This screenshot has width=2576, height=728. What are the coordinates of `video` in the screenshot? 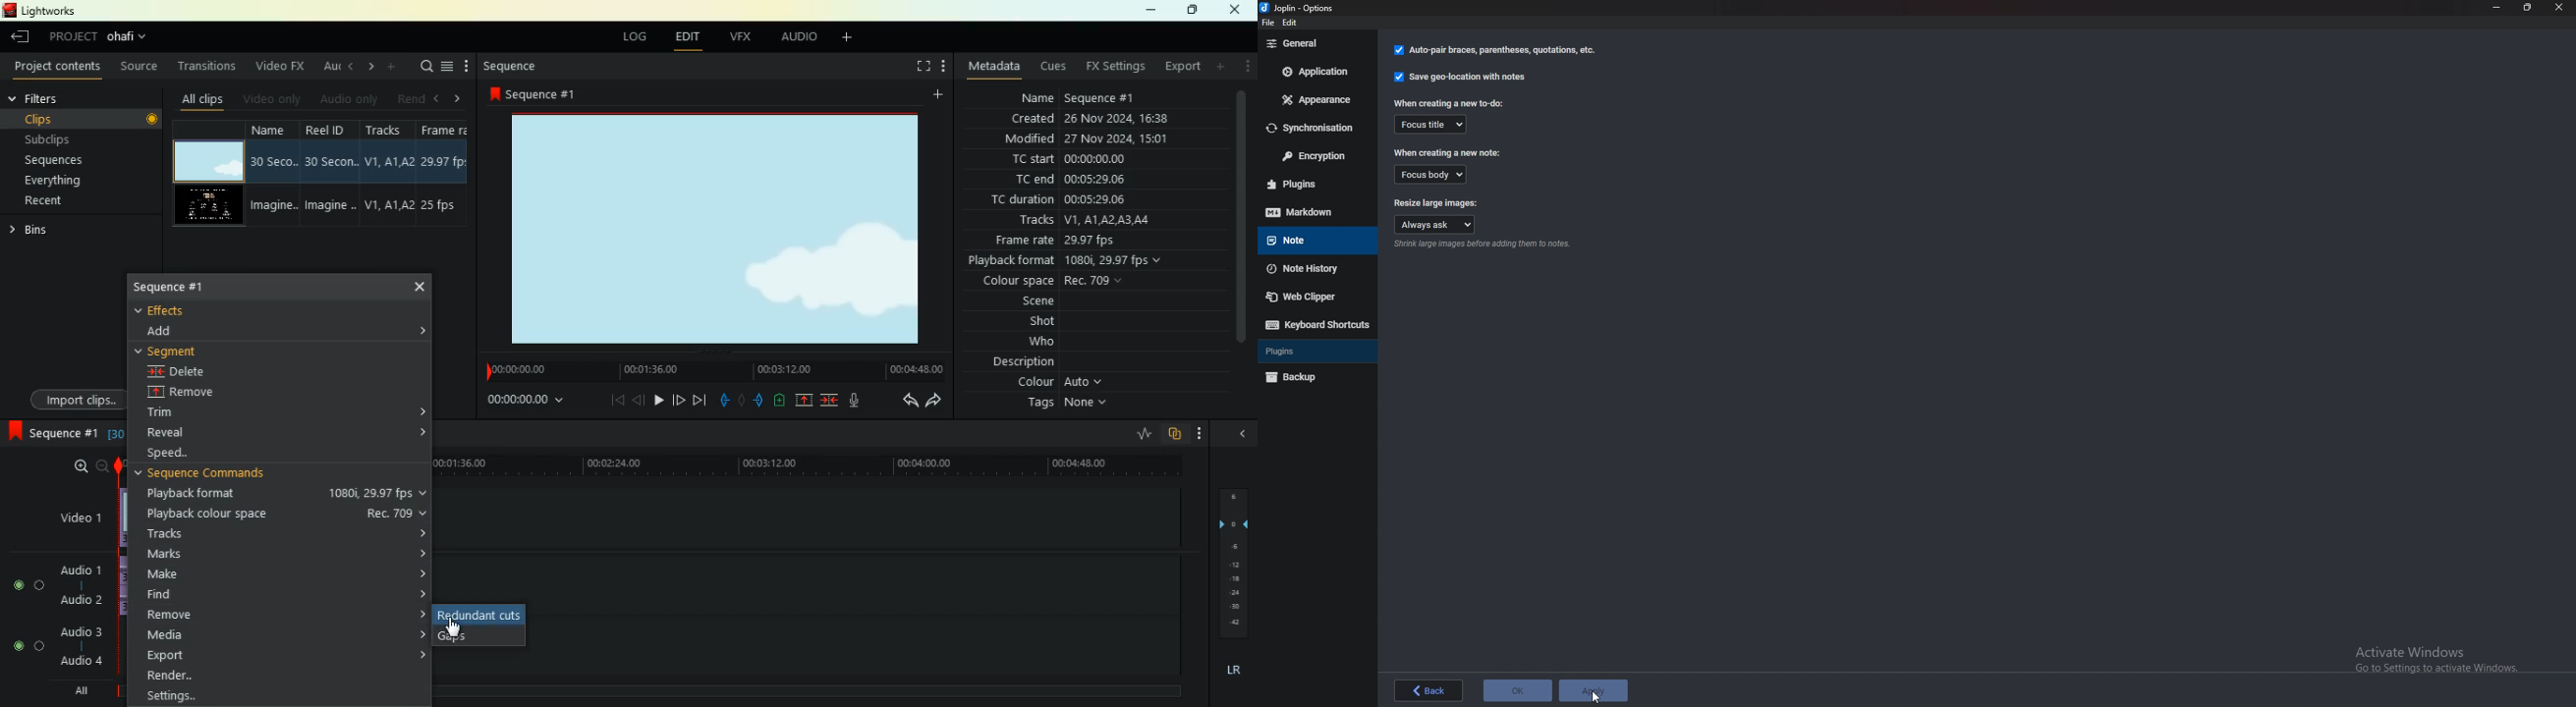 It's located at (207, 157).